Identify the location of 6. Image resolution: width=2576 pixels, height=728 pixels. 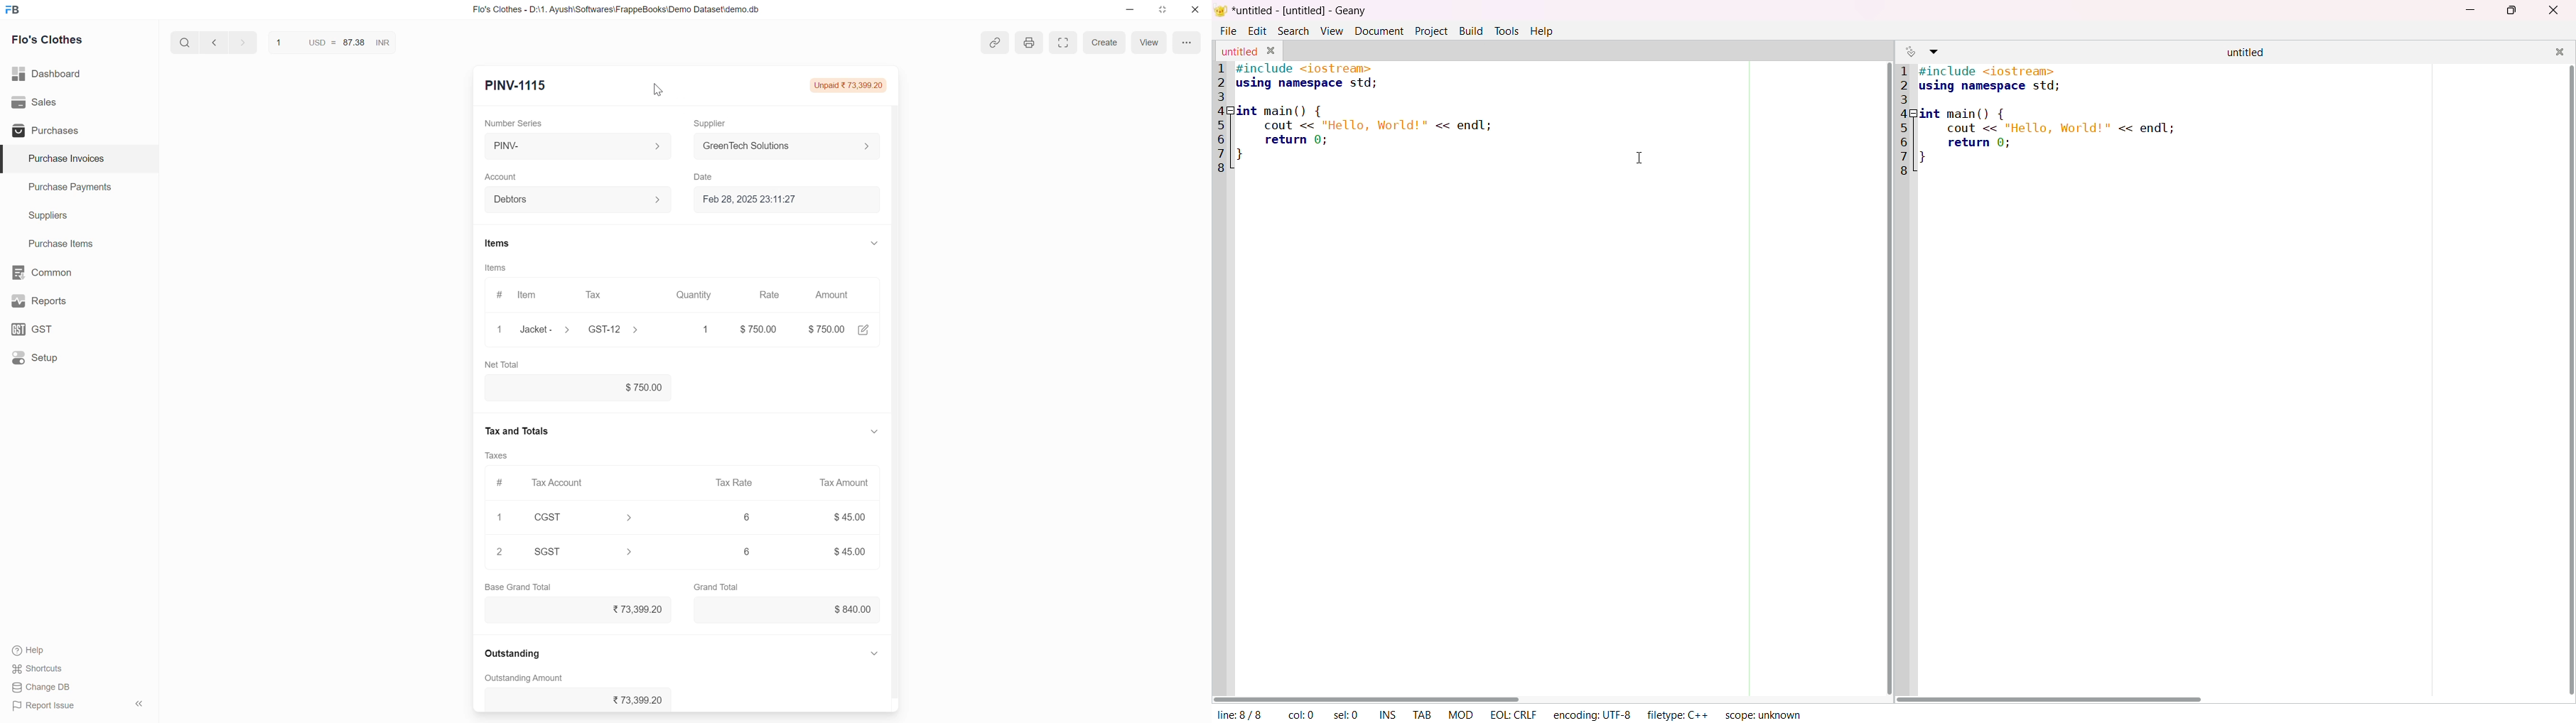
(748, 516).